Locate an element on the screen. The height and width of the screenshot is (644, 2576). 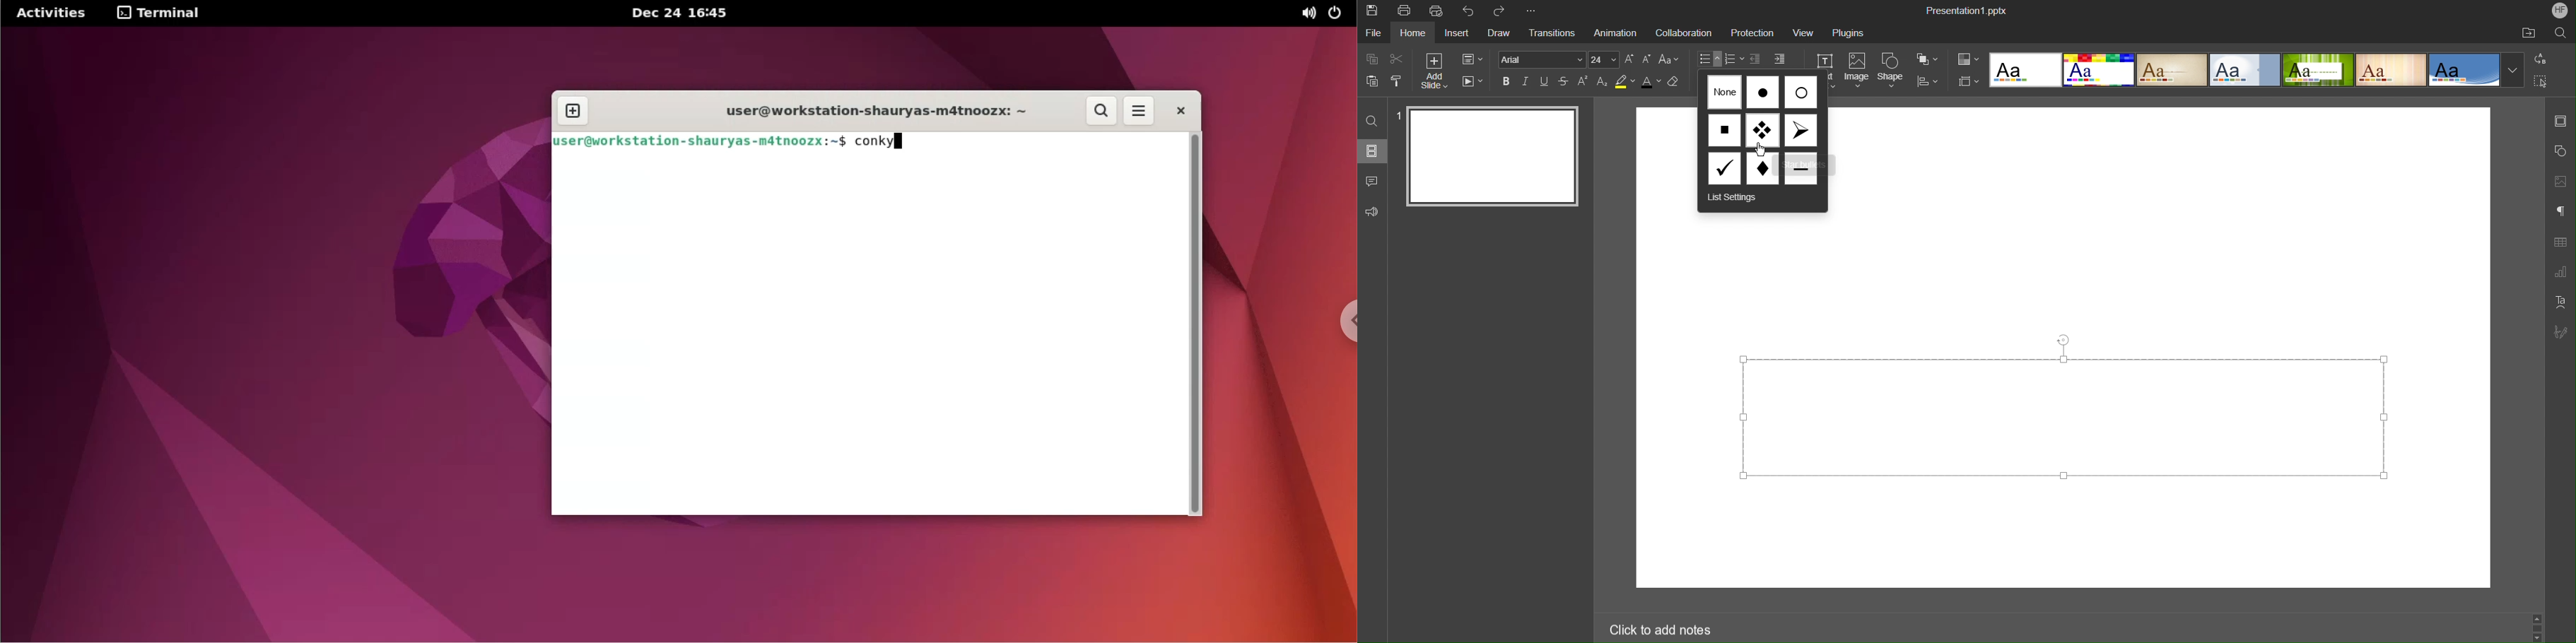
cursor is located at coordinates (1761, 149).